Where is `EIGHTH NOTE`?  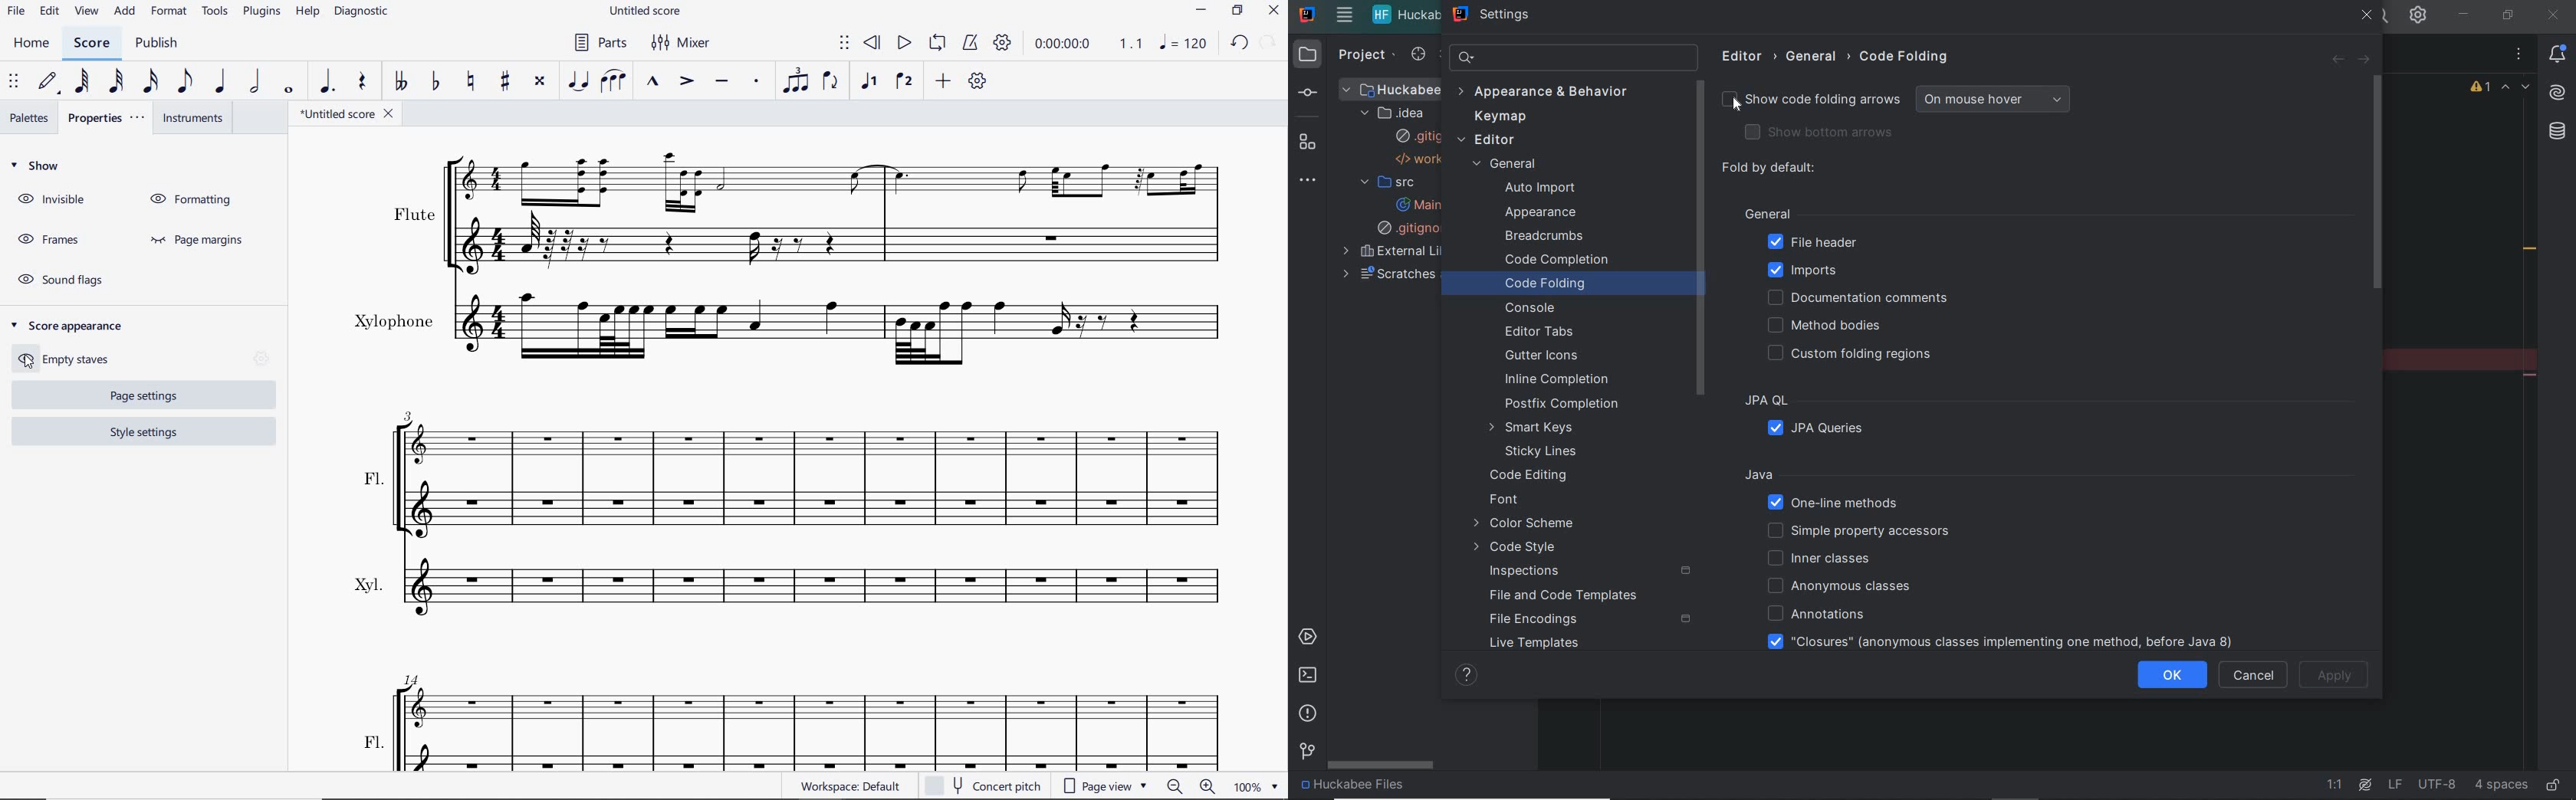 EIGHTH NOTE is located at coordinates (184, 82).